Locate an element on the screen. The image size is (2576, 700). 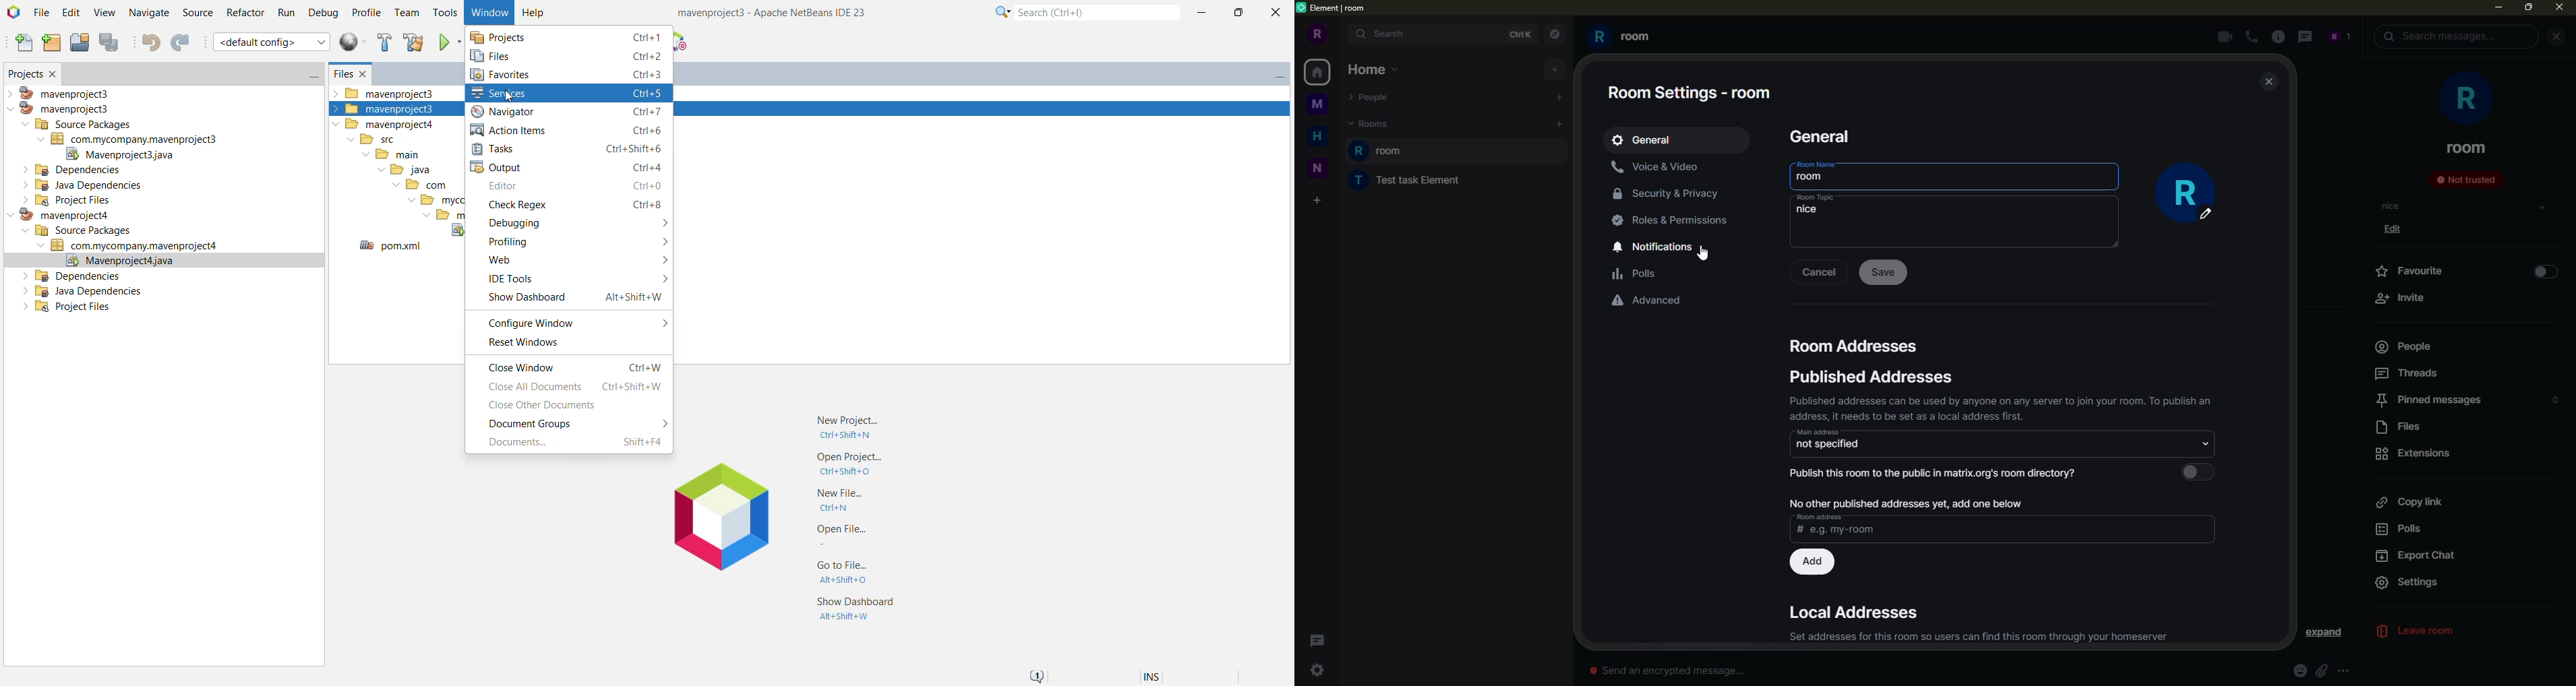
start a chat is located at coordinates (1557, 97).